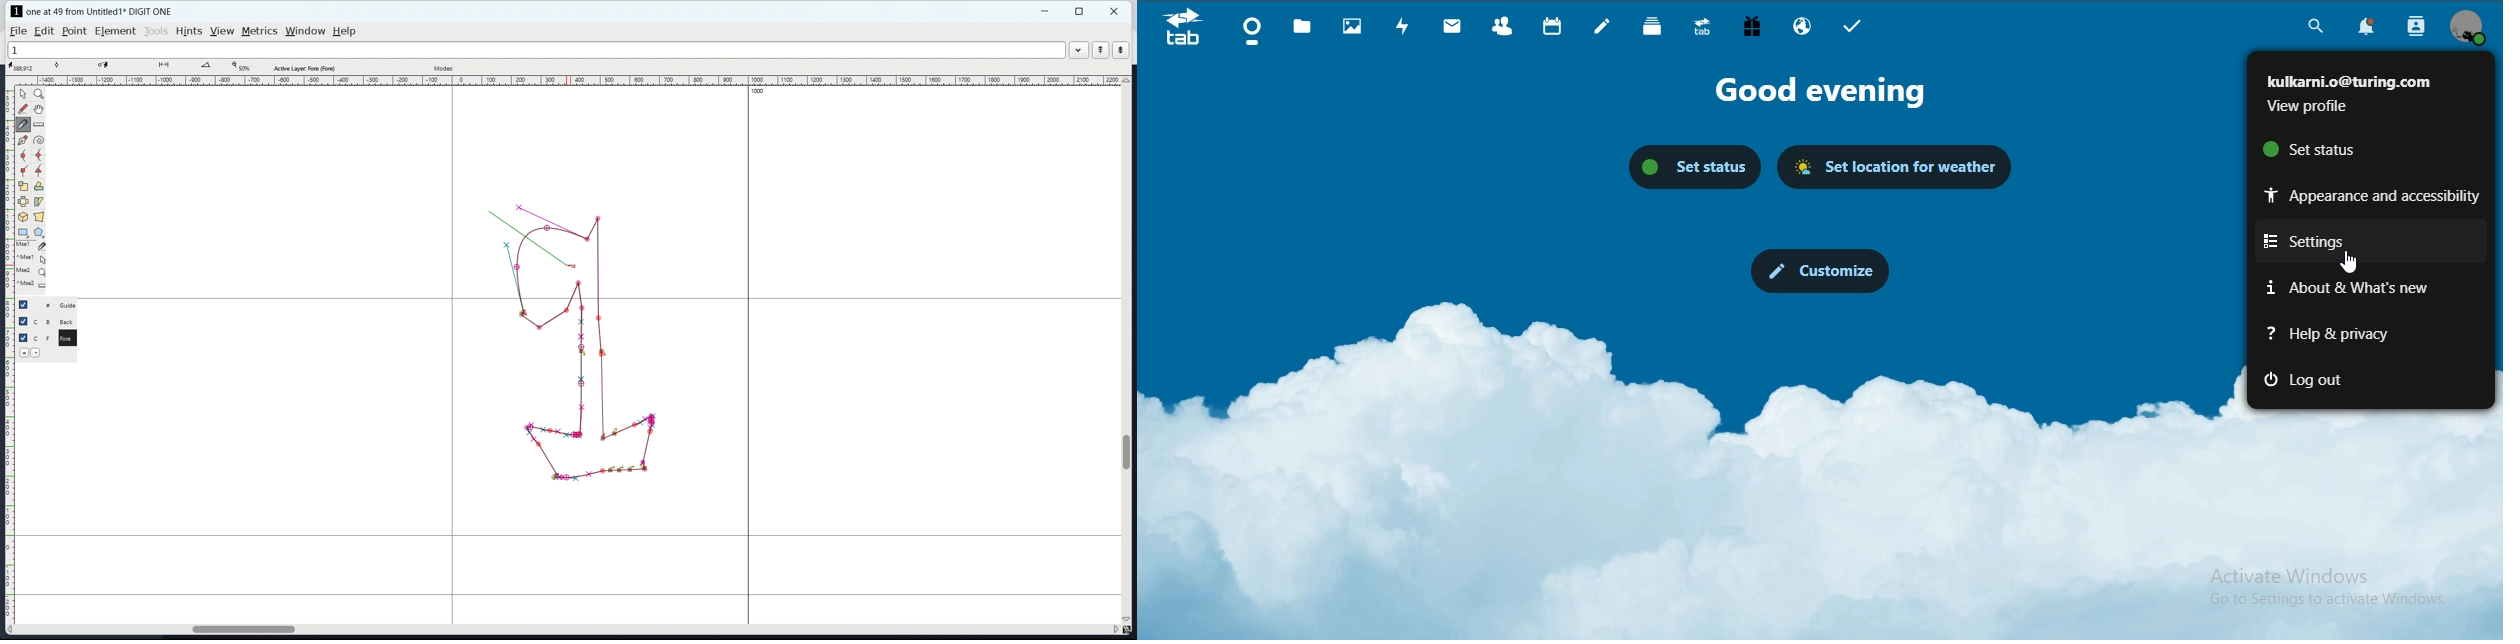 The height and width of the screenshot is (644, 2520). What do you see at coordinates (189, 31) in the screenshot?
I see `hints` at bounding box center [189, 31].